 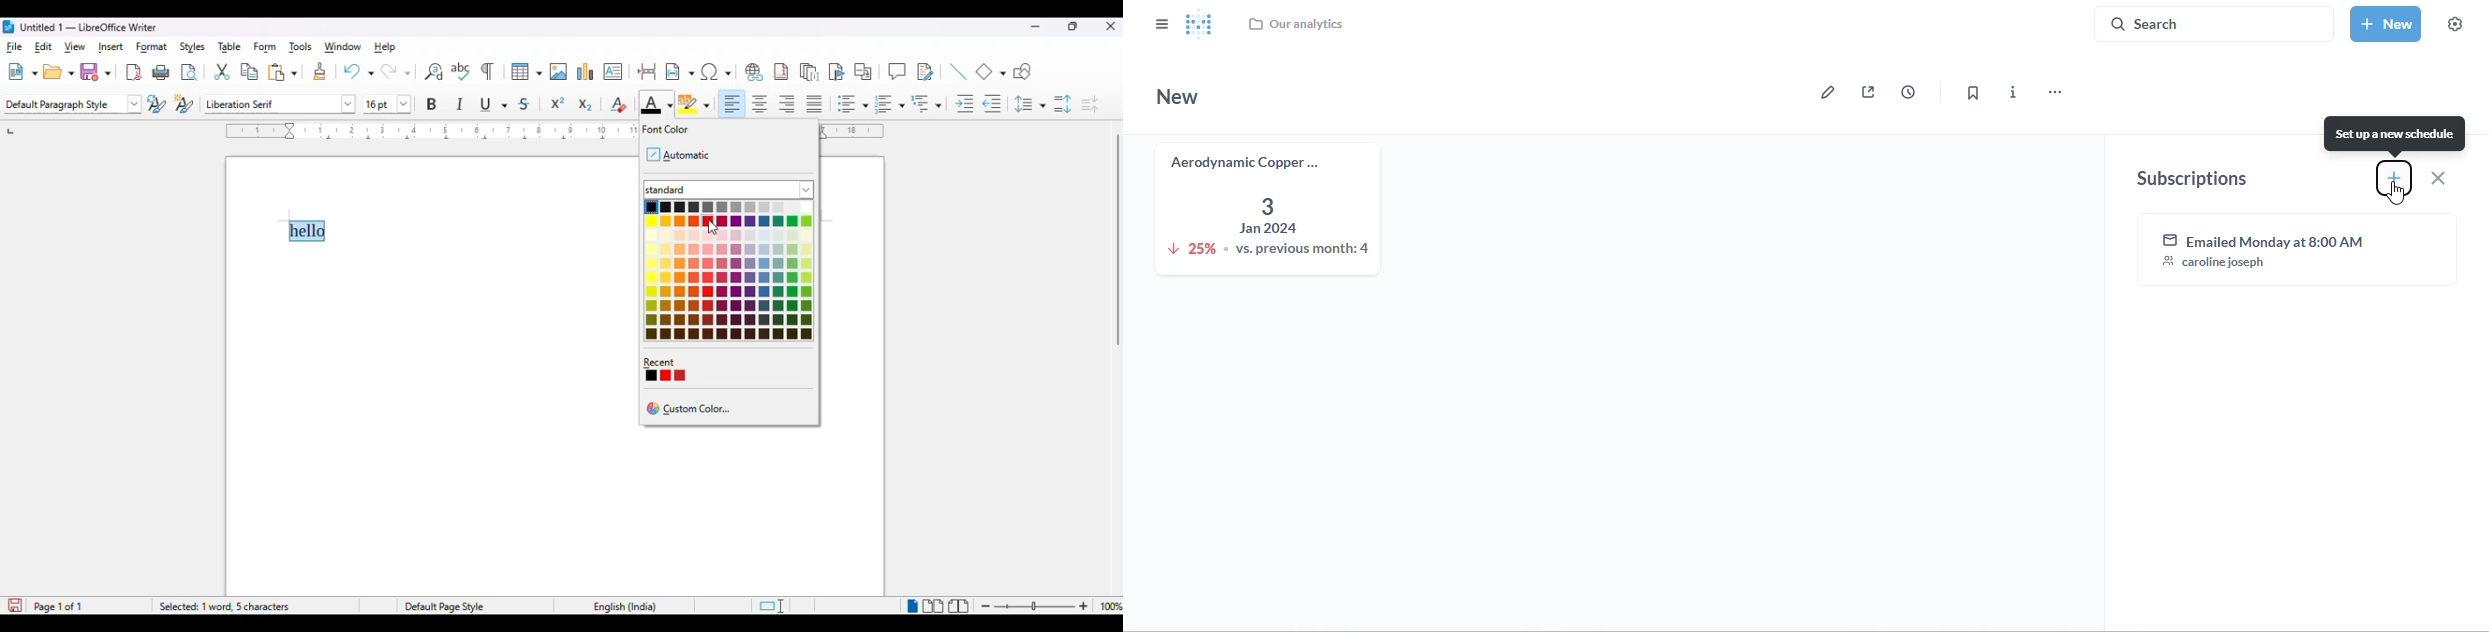 I want to click on paste, so click(x=283, y=72).